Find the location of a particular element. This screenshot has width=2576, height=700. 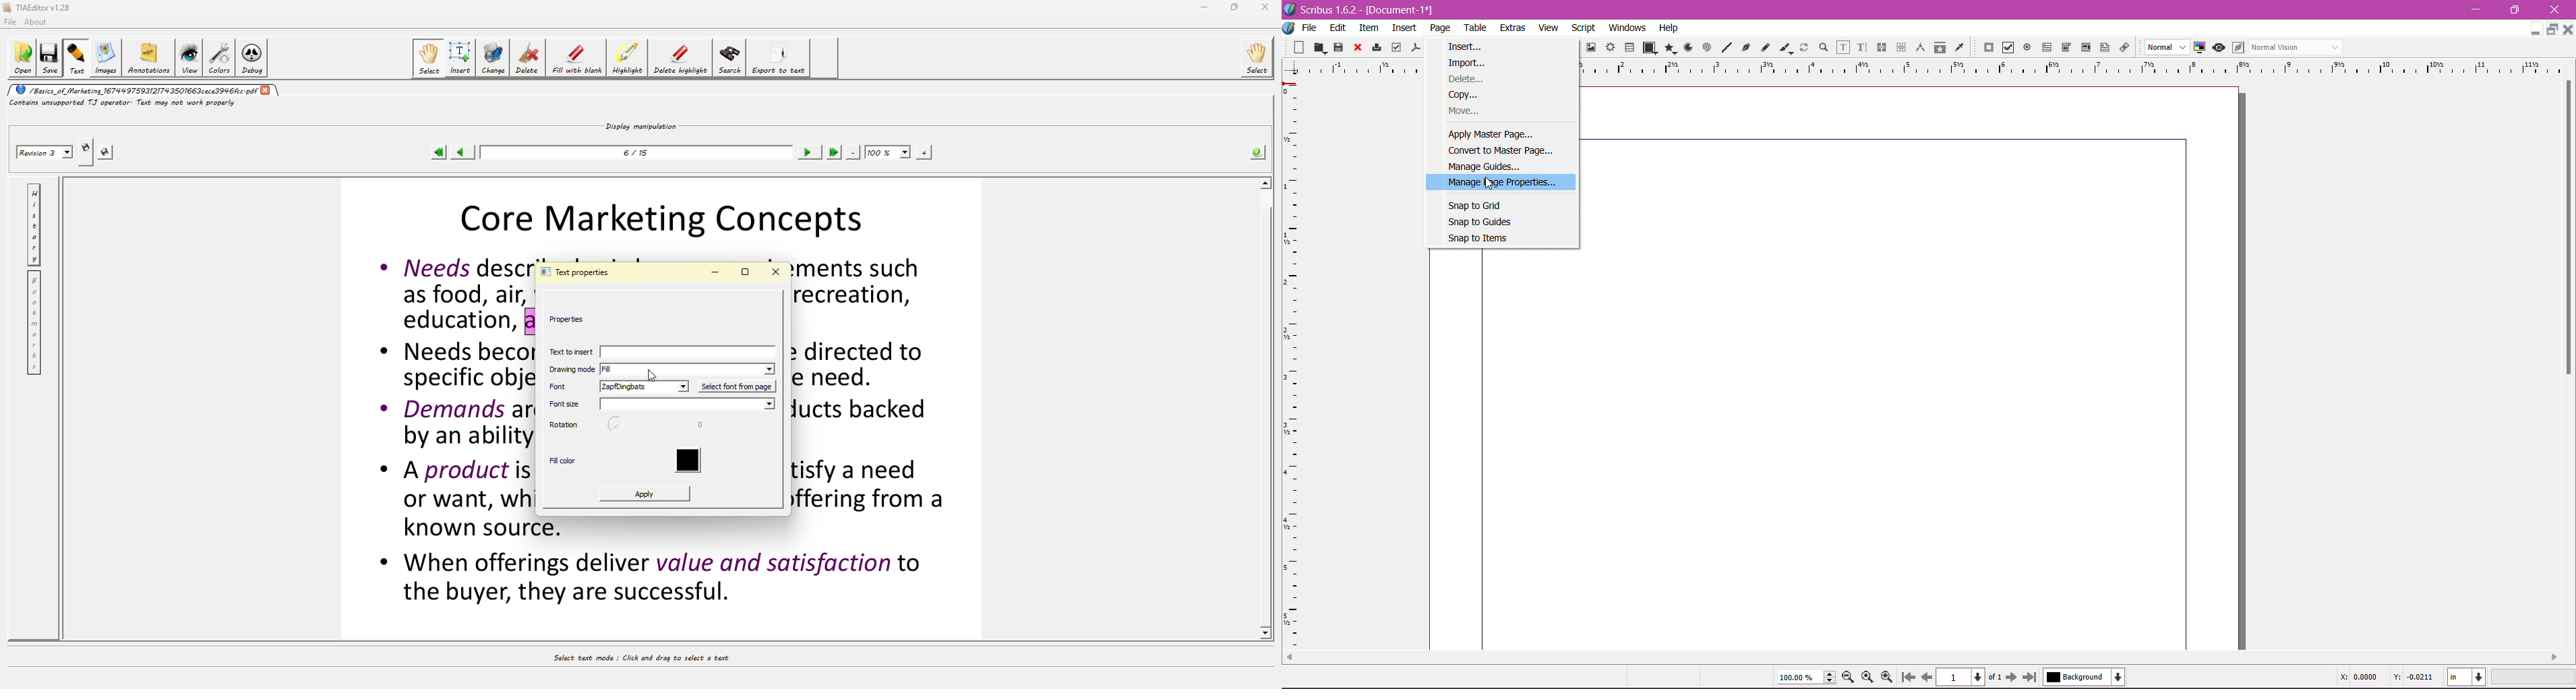

Preview mode is located at coordinates (2219, 48).